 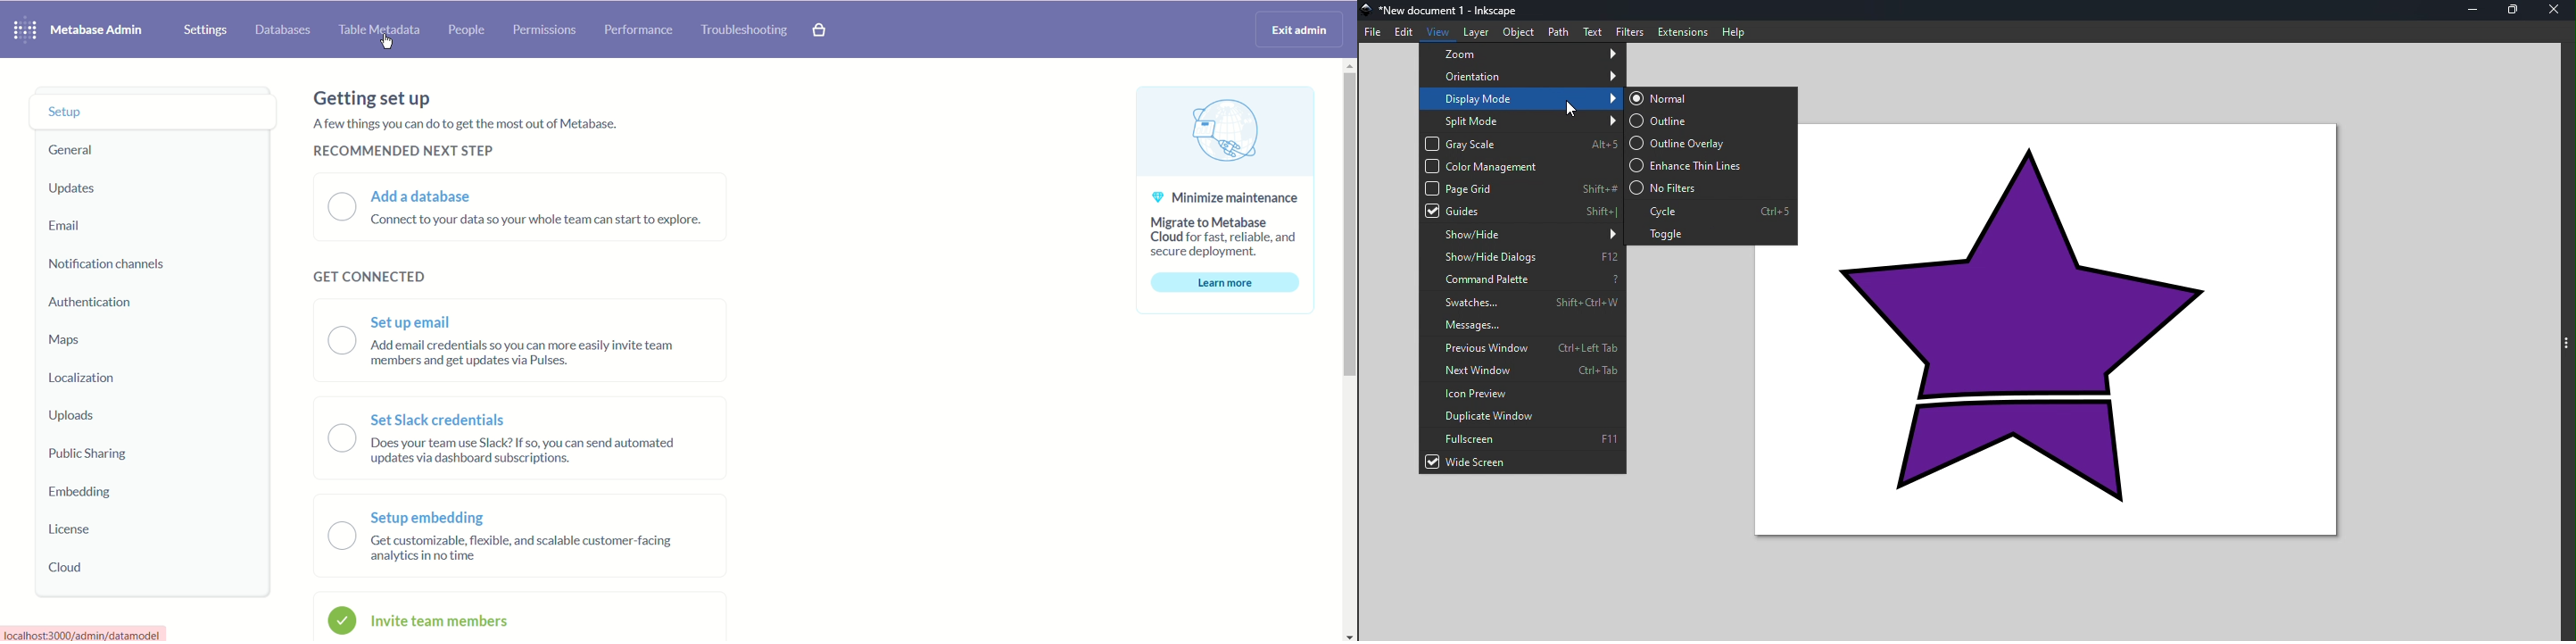 I want to click on Guides, so click(x=1522, y=212).